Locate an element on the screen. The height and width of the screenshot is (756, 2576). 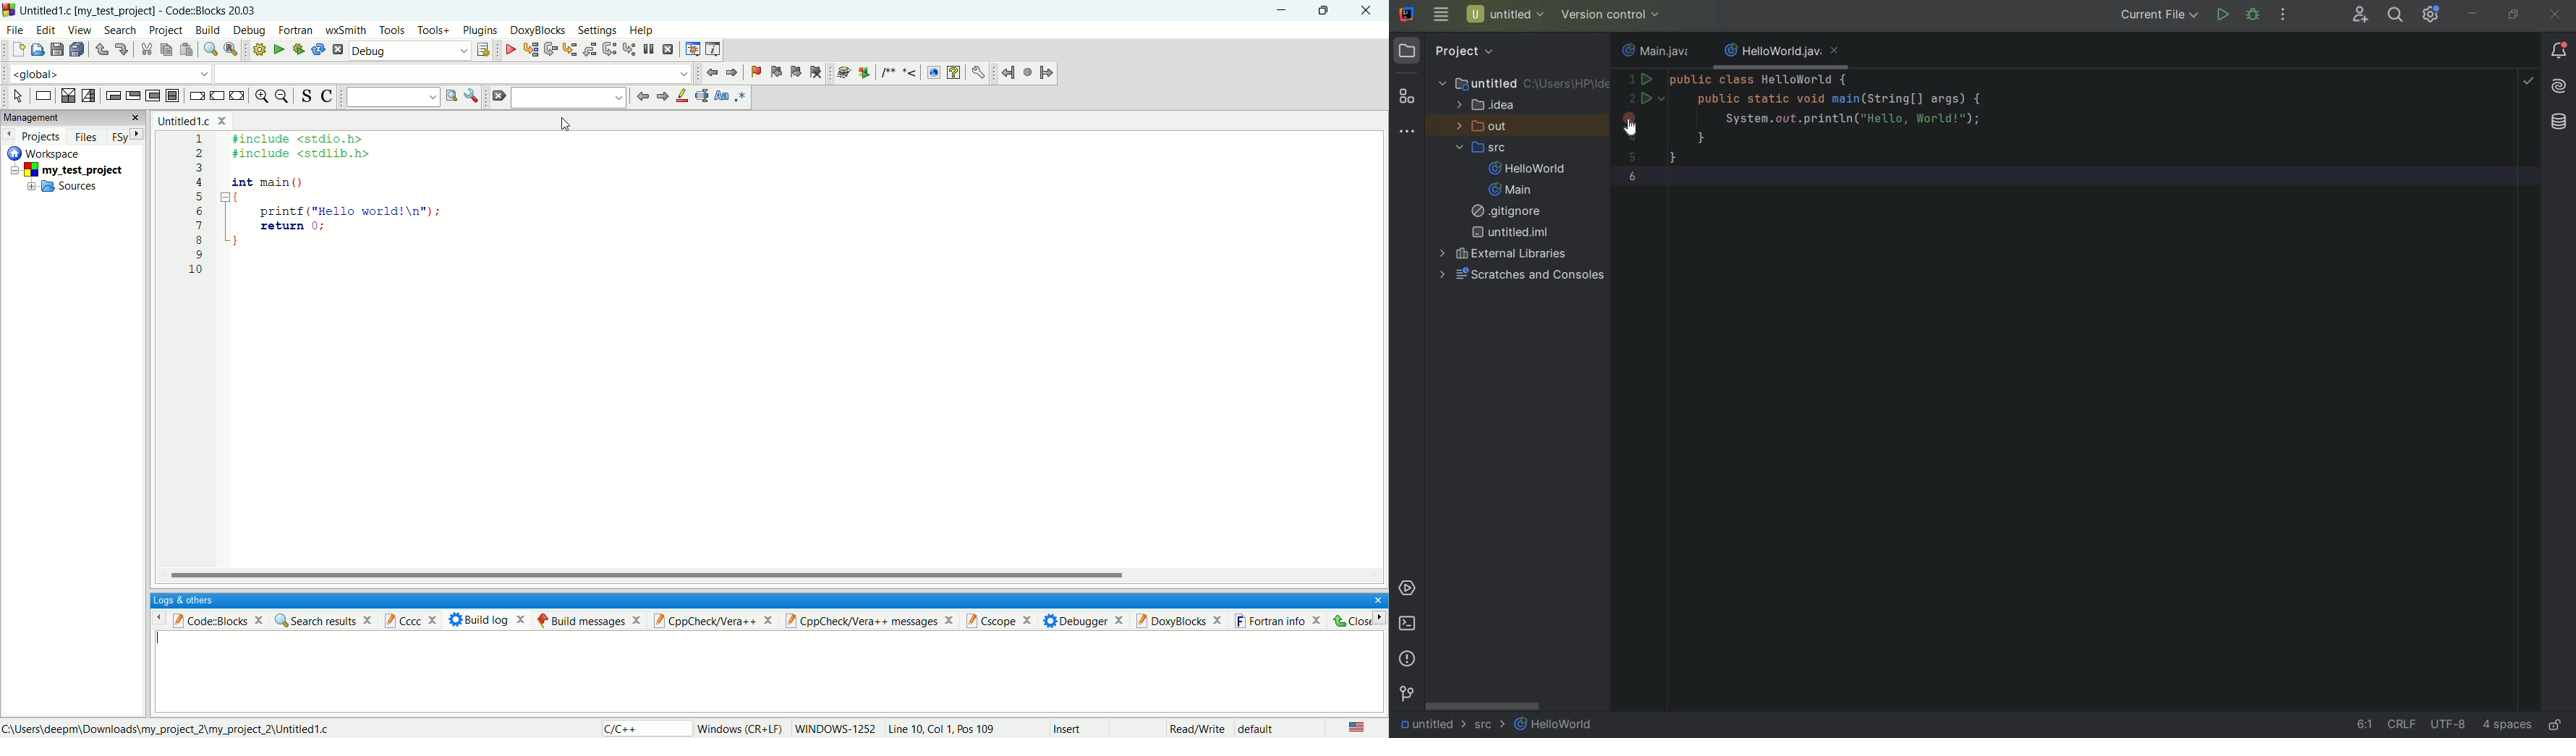
selection is located at coordinates (88, 96).